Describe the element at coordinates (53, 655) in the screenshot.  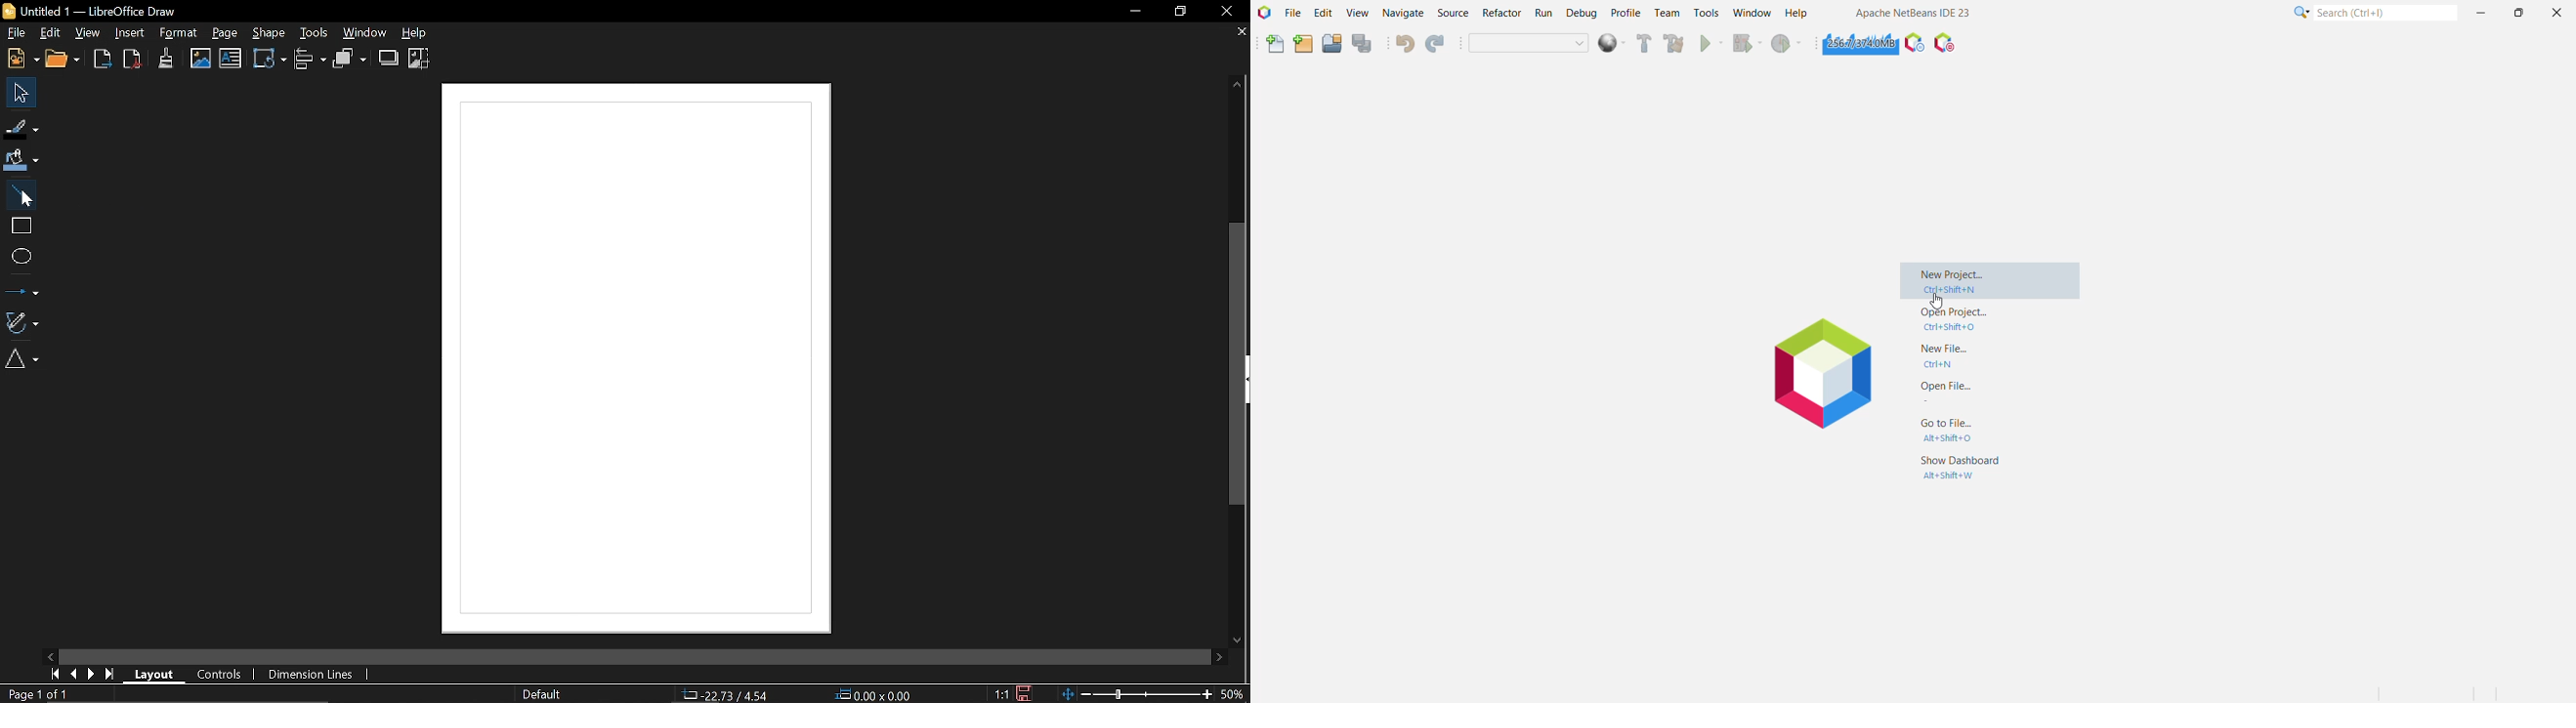
I see `Move left` at that location.